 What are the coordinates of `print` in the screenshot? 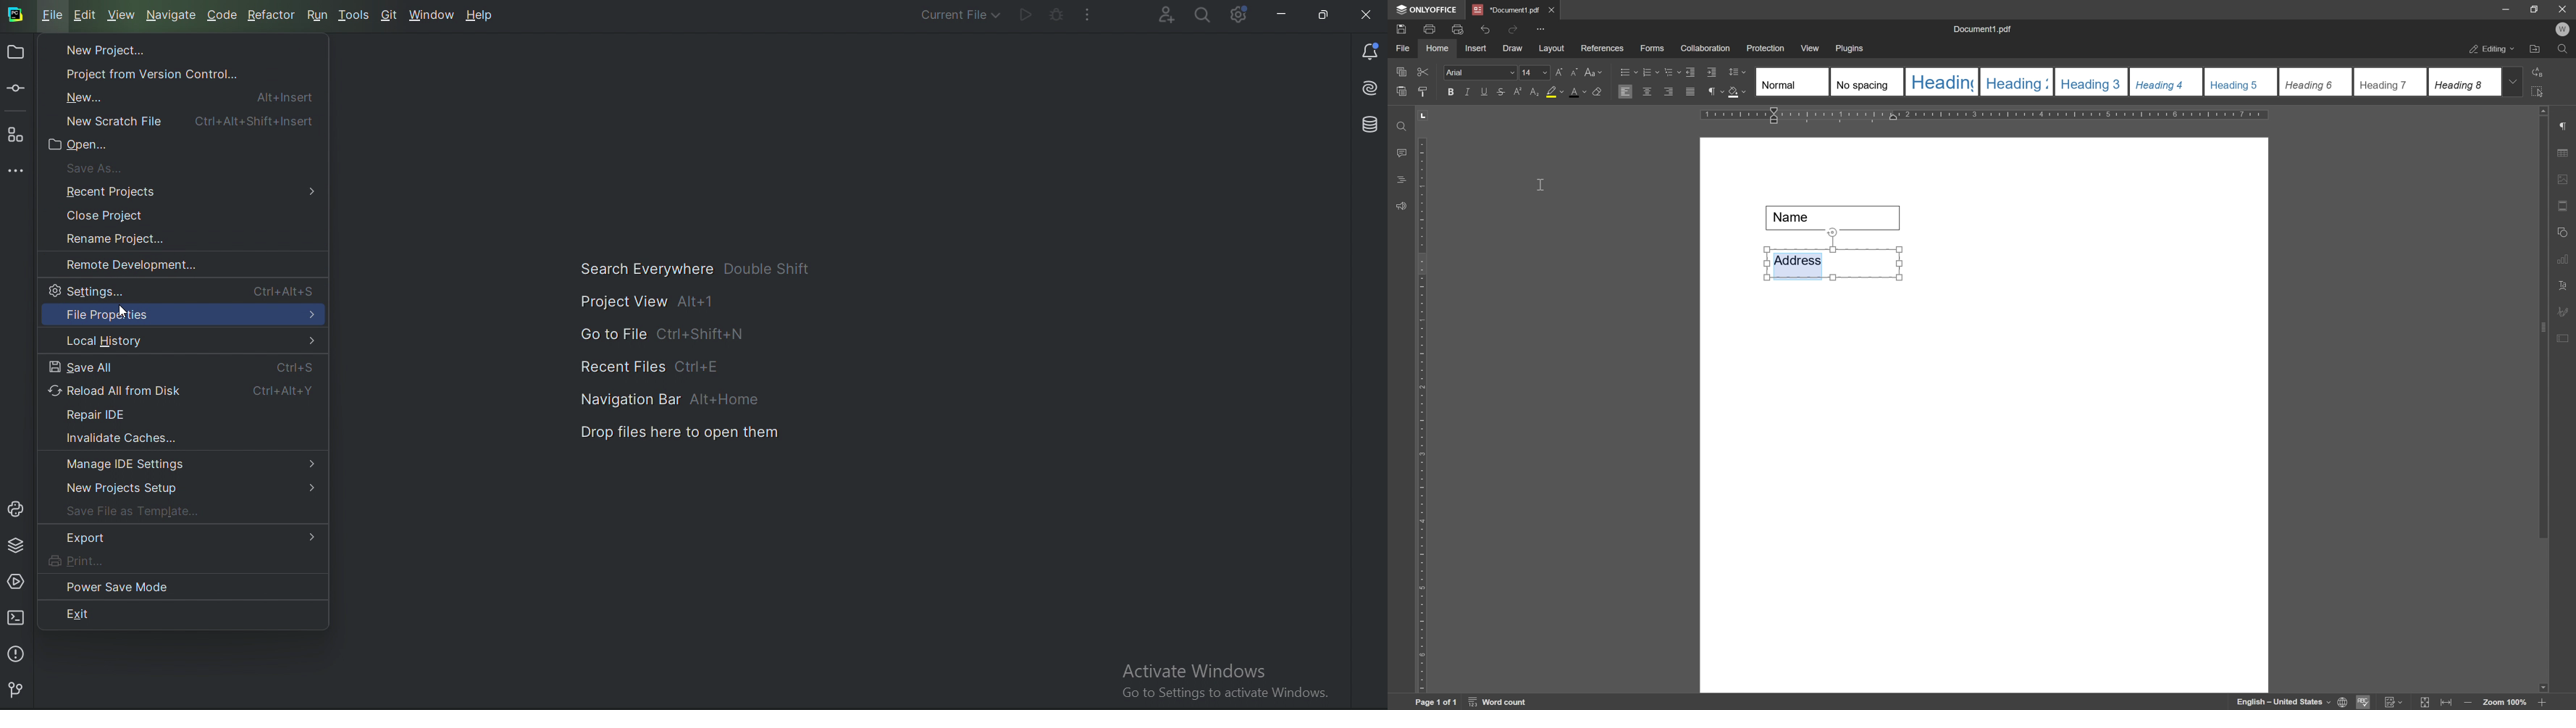 It's located at (1429, 29).